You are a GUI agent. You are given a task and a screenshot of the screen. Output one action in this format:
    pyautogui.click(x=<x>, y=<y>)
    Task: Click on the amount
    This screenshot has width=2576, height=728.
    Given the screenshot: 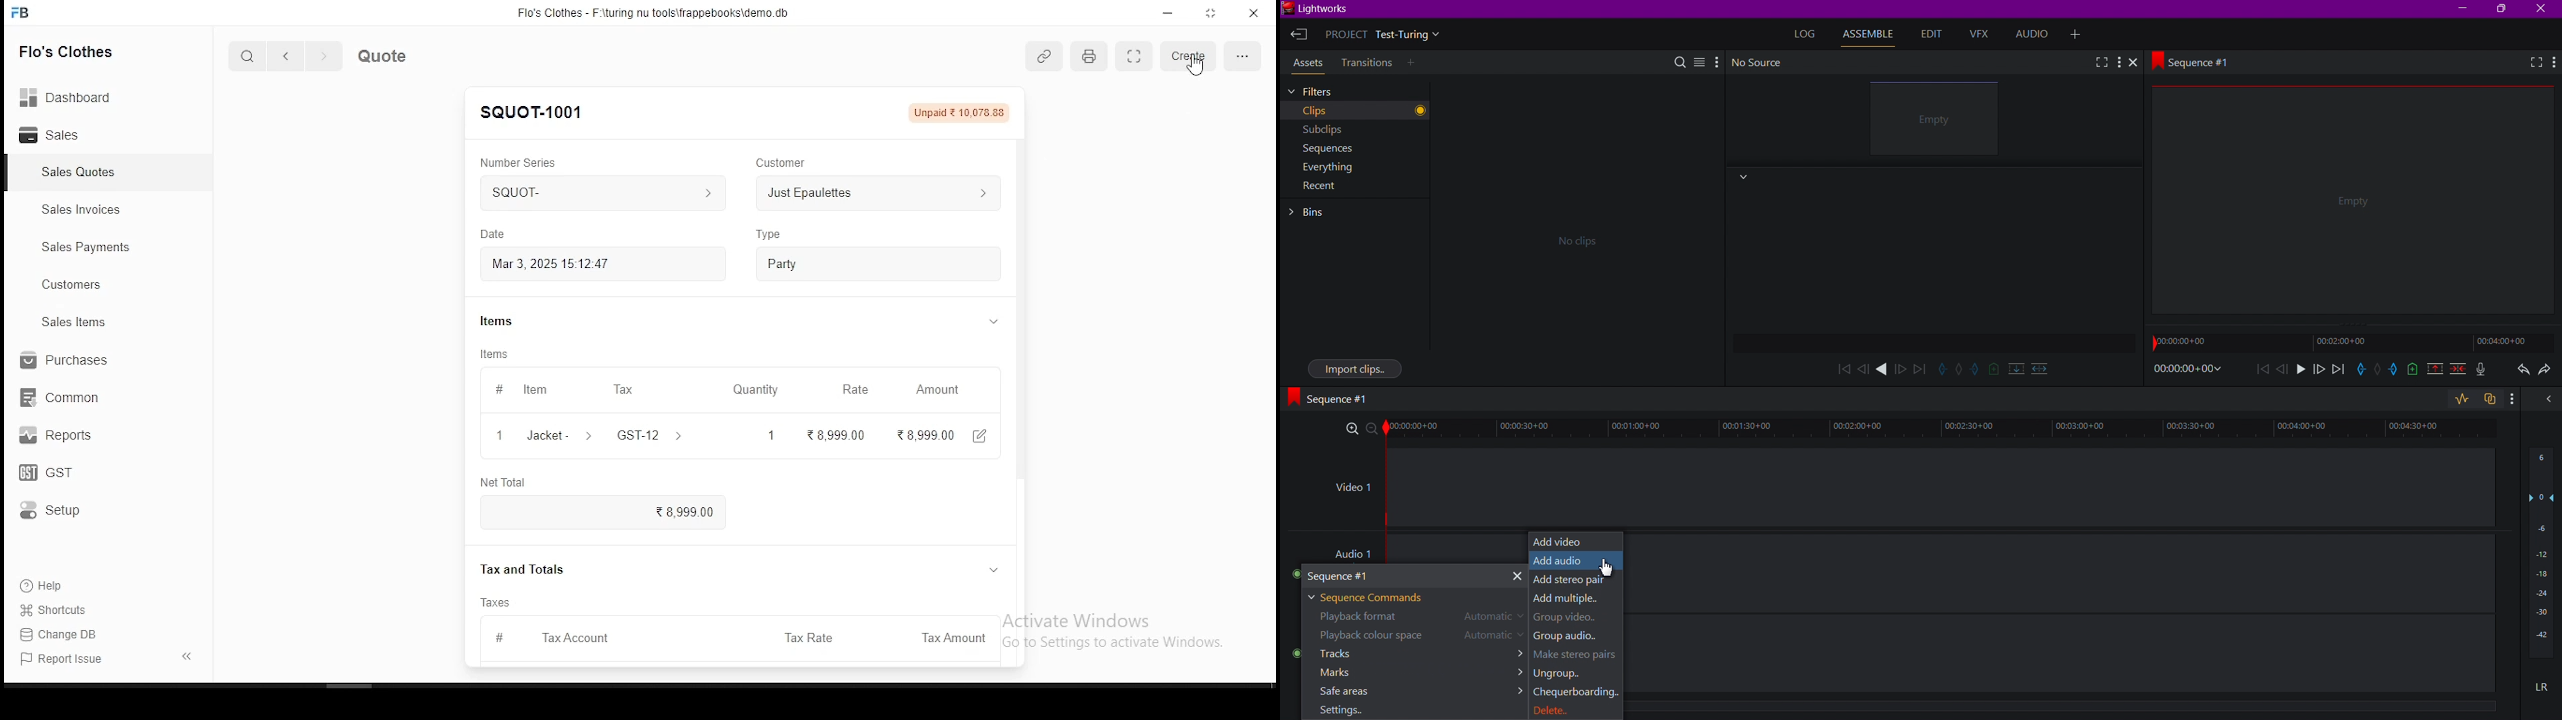 What is the action you would take?
    pyautogui.click(x=942, y=390)
    